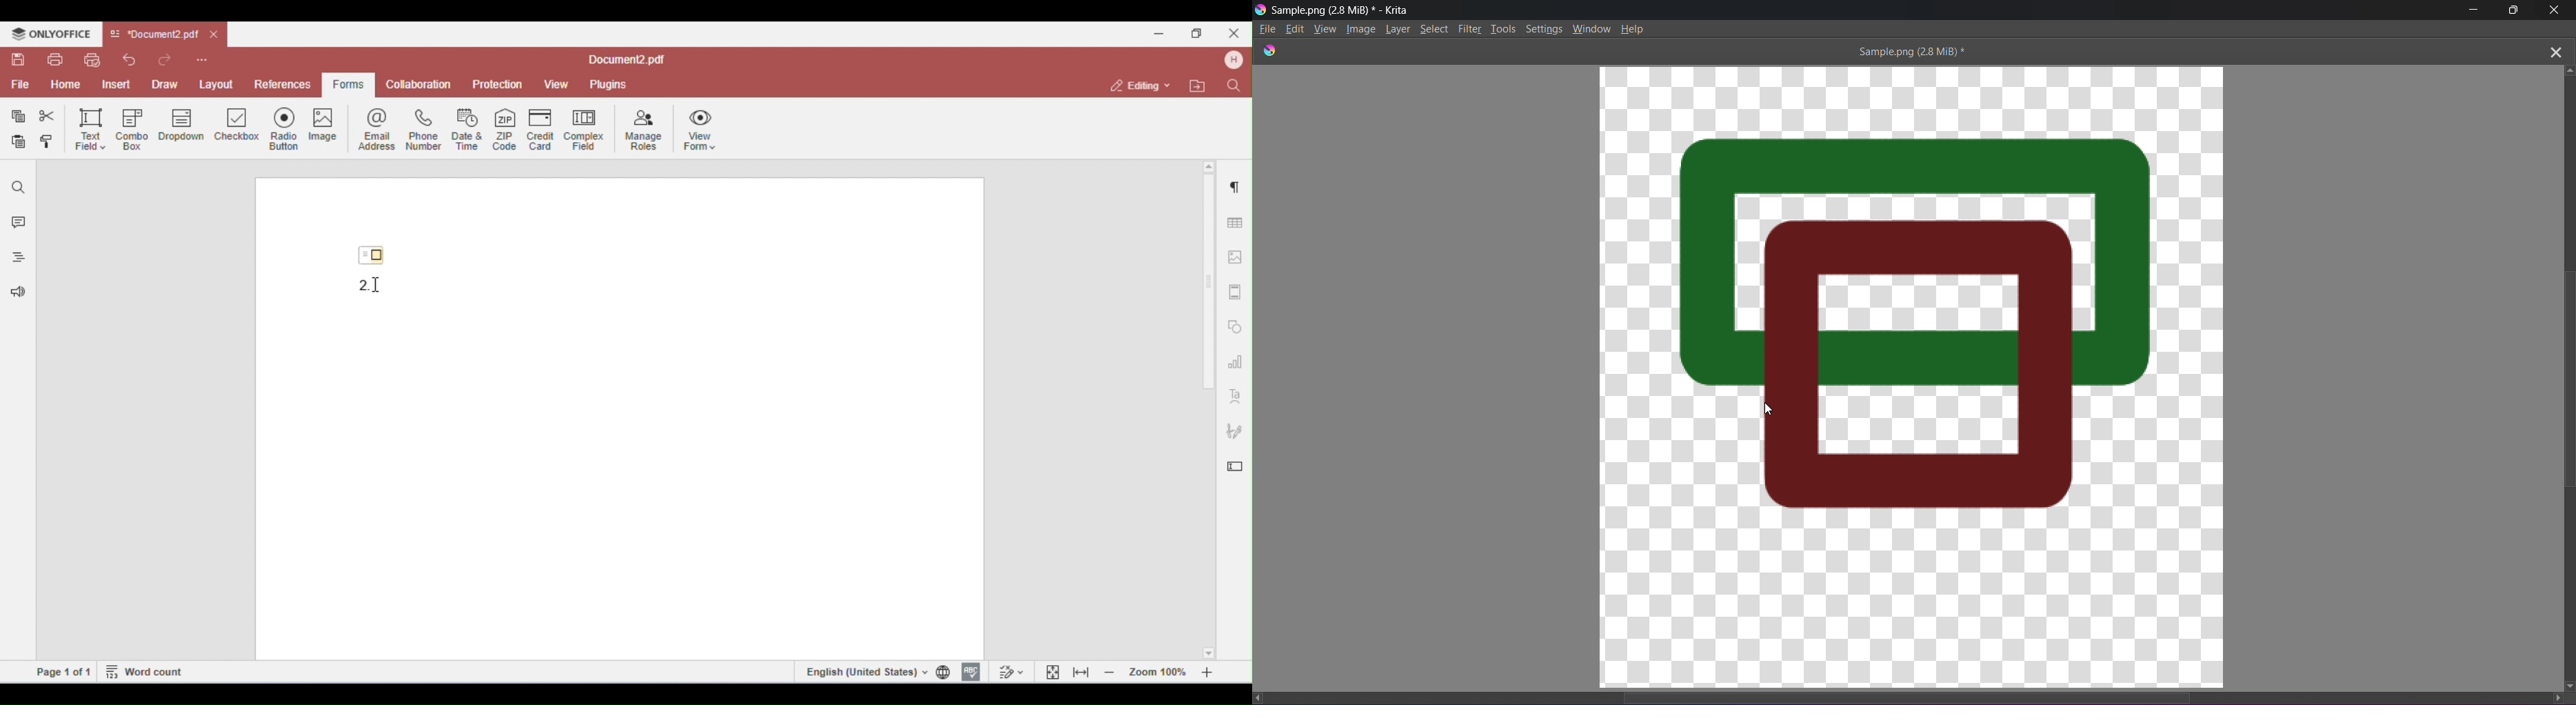 The image size is (2576, 728). What do you see at coordinates (1634, 28) in the screenshot?
I see `Help` at bounding box center [1634, 28].